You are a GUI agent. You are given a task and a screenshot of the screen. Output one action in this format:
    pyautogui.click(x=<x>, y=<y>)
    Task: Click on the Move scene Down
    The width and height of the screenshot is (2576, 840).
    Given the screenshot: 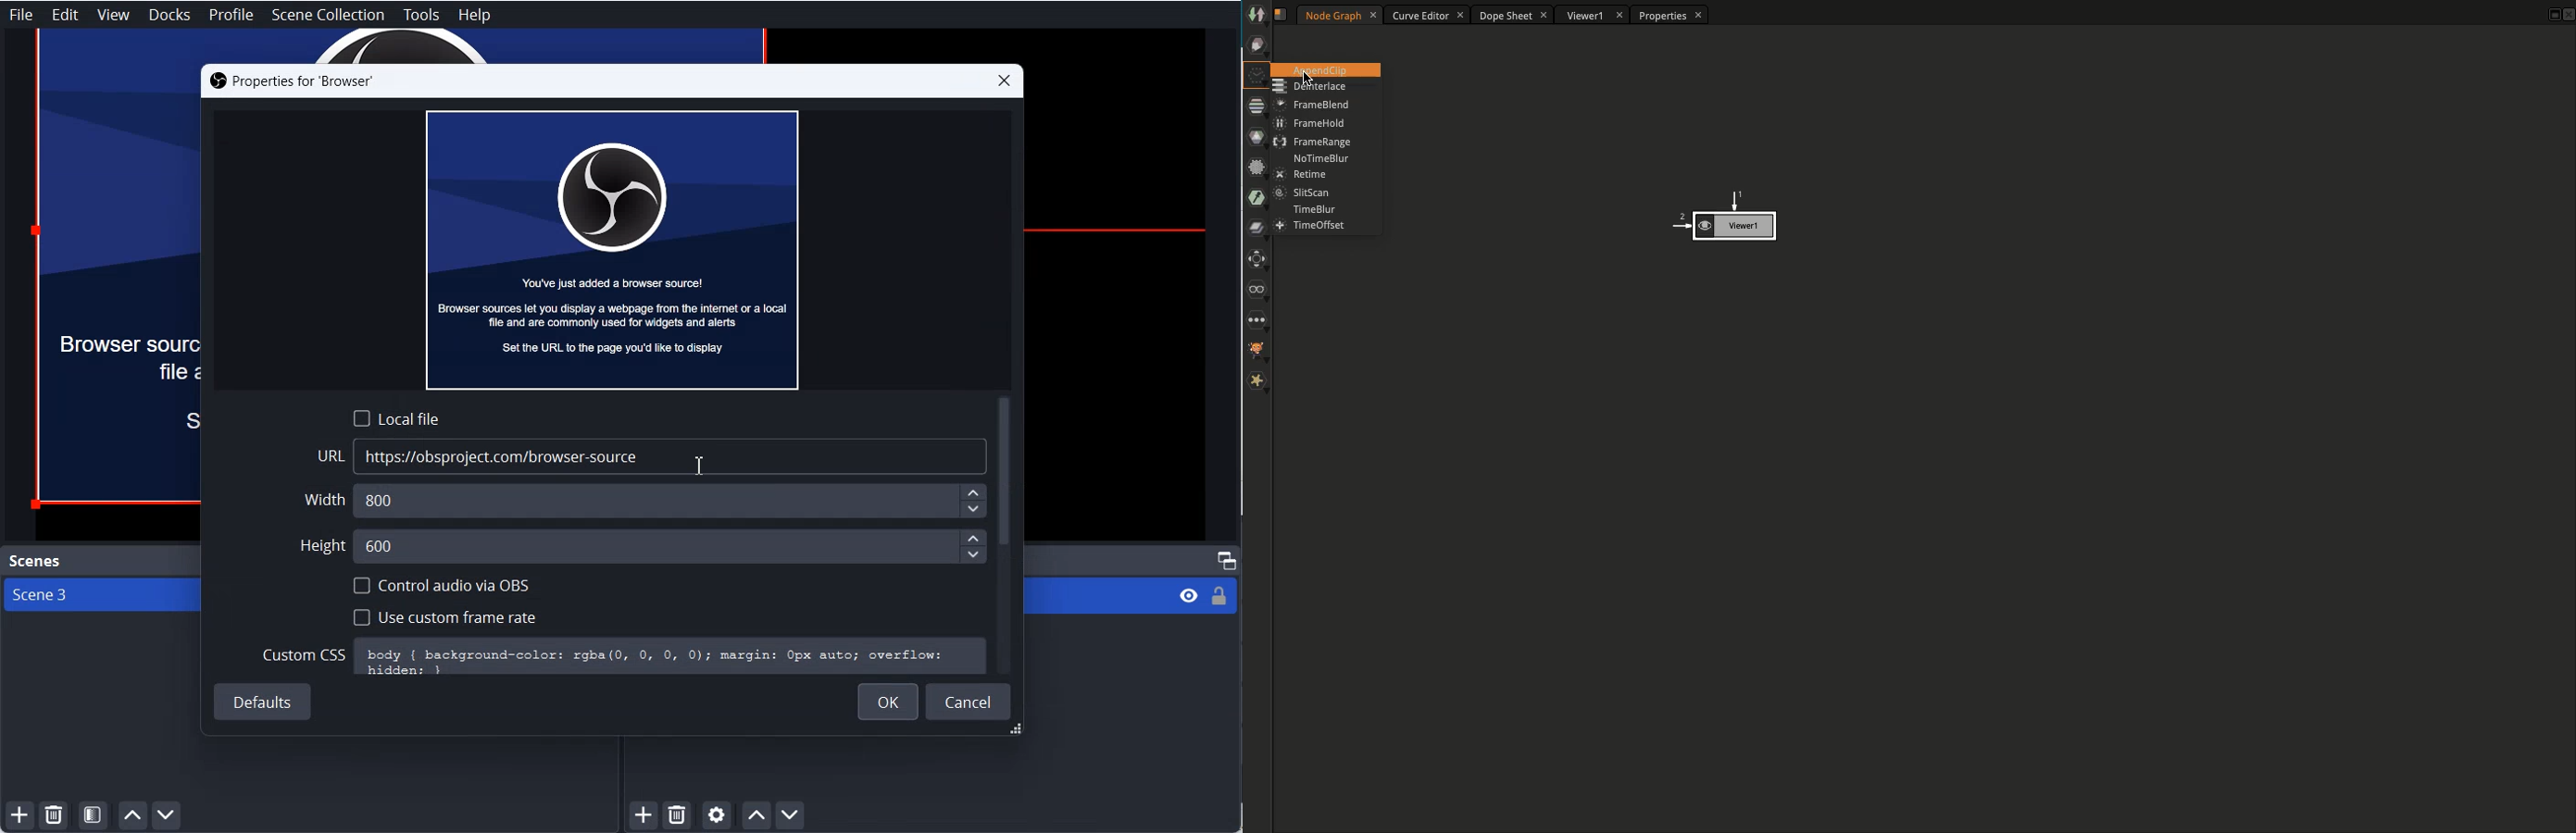 What is the action you would take?
    pyautogui.click(x=168, y=816)
    